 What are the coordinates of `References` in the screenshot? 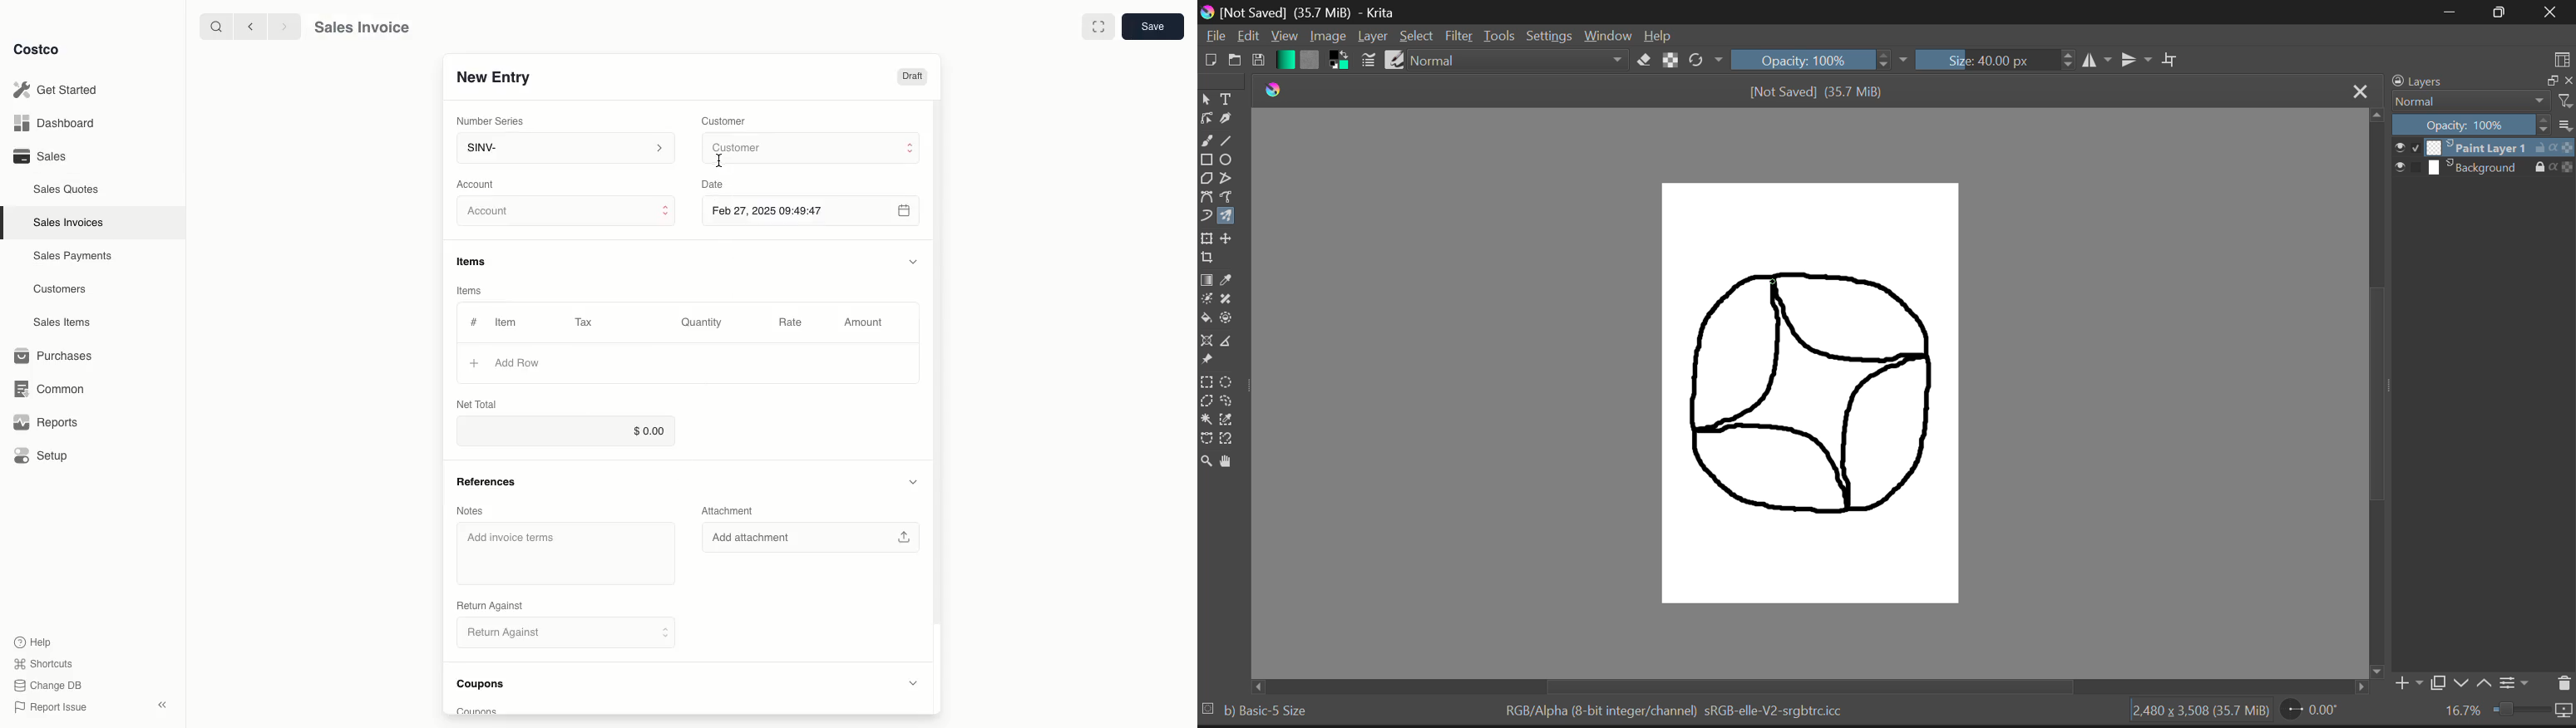 It's located at (485, 481).